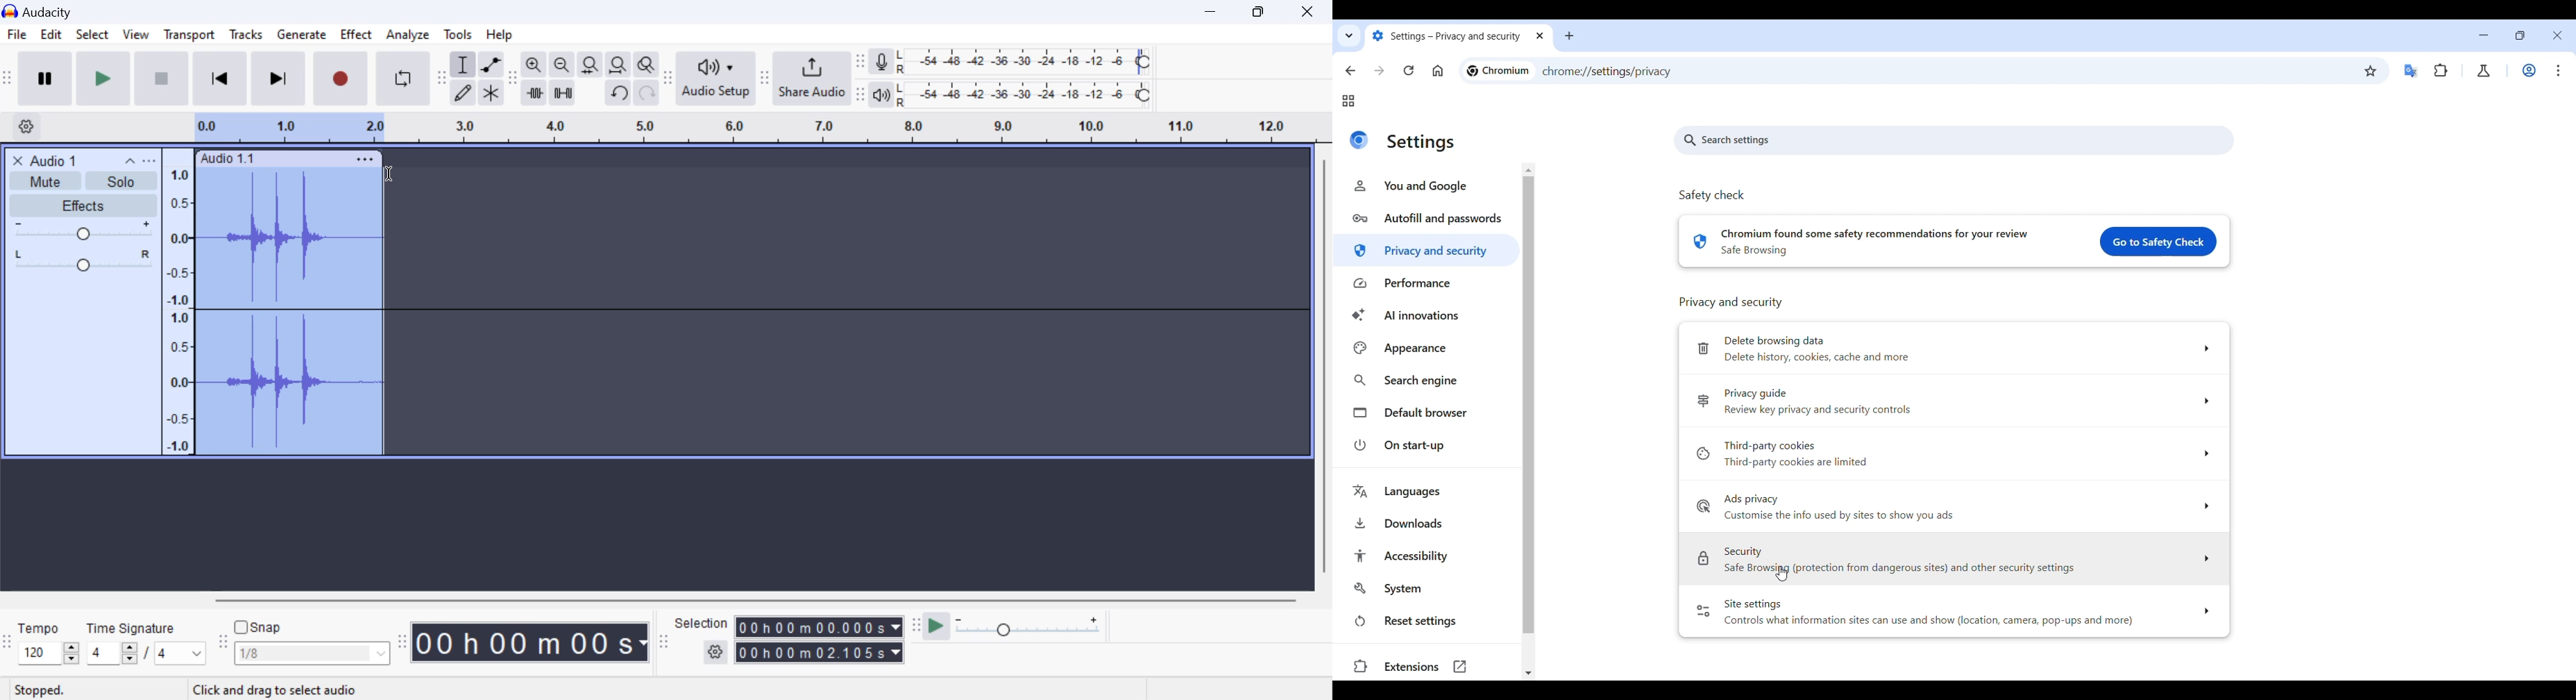  Describe the element at coordinates (491, 94) in the screenshot. I see `multi tool` at that location.